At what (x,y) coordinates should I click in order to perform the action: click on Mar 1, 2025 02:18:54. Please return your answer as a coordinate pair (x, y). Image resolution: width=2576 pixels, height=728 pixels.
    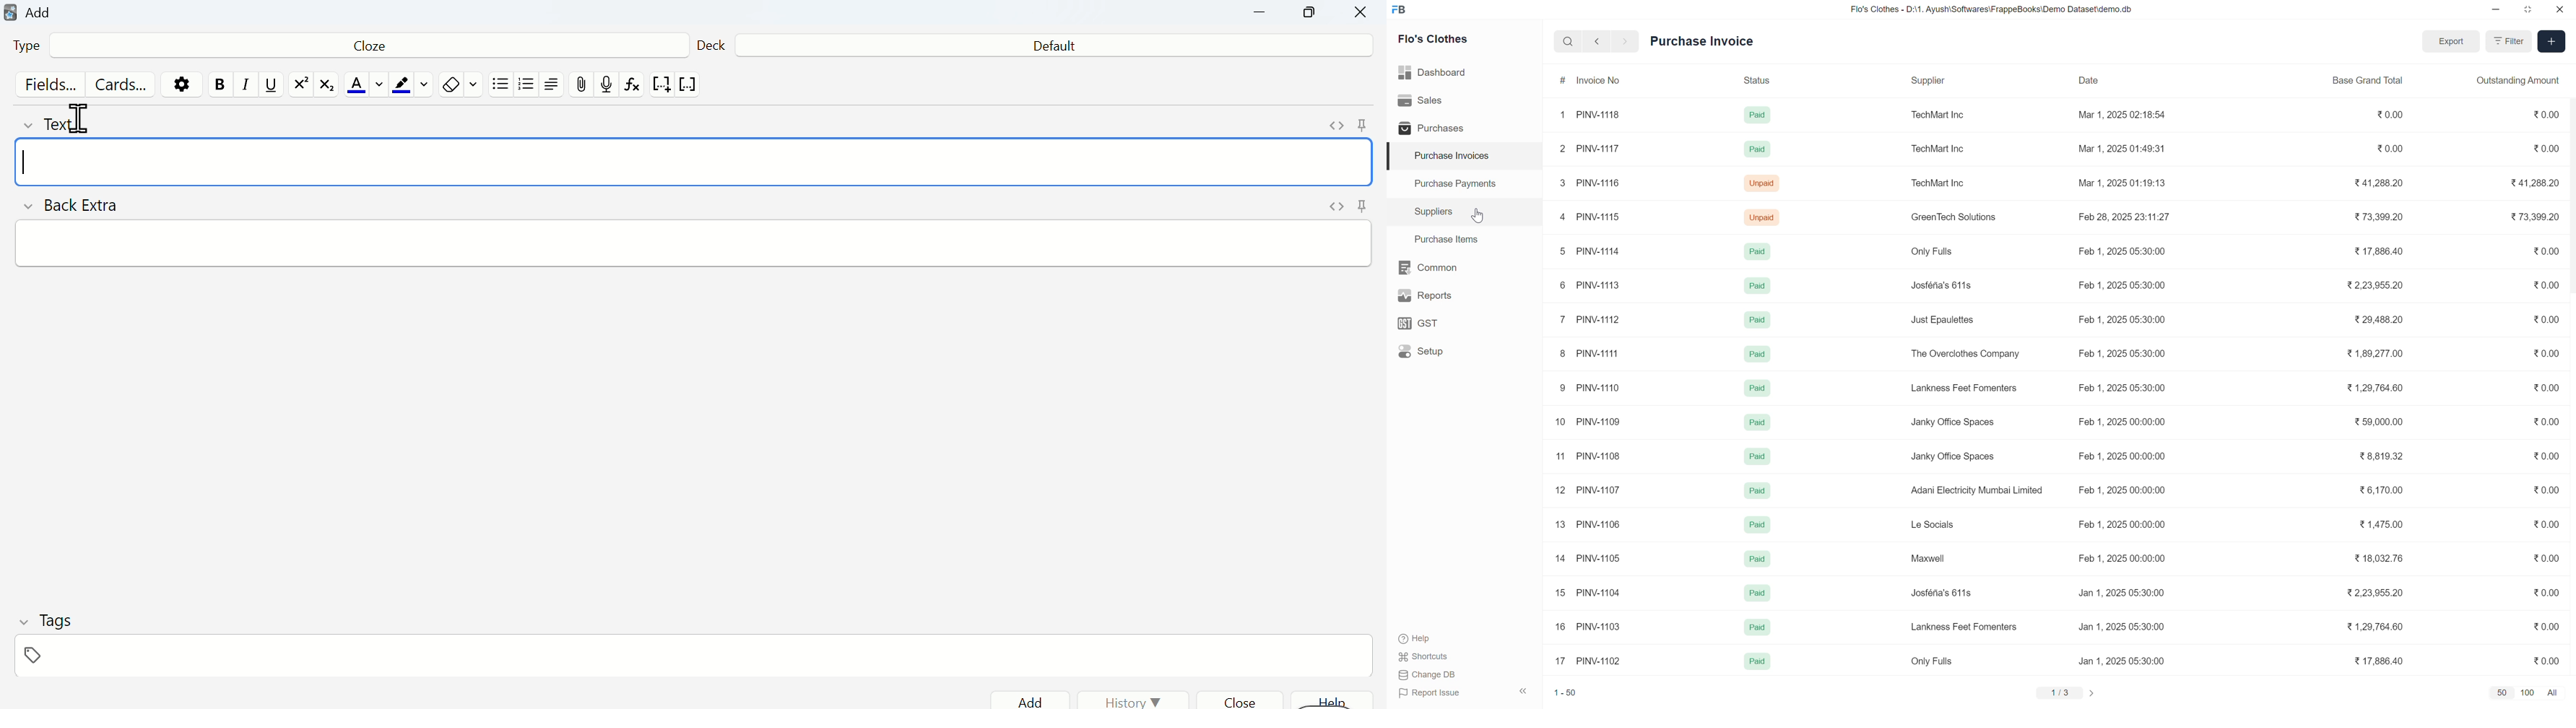
    Looking at the image, I should click on (2121, 115).